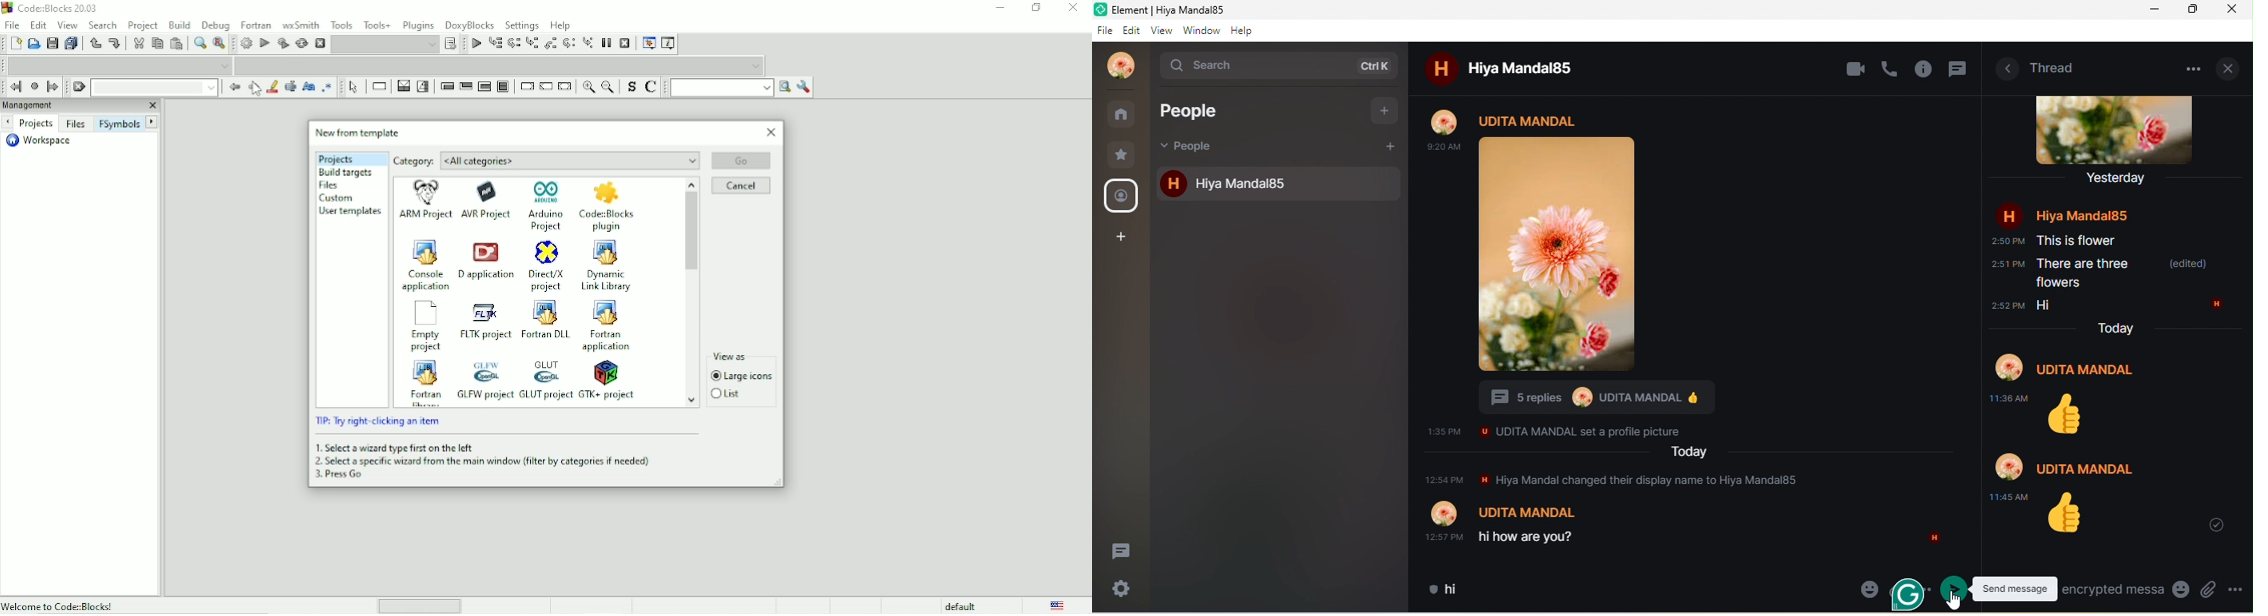 This screenshot has width=2268, height=616. I want to click on Toggle comments, so click(653, 86).